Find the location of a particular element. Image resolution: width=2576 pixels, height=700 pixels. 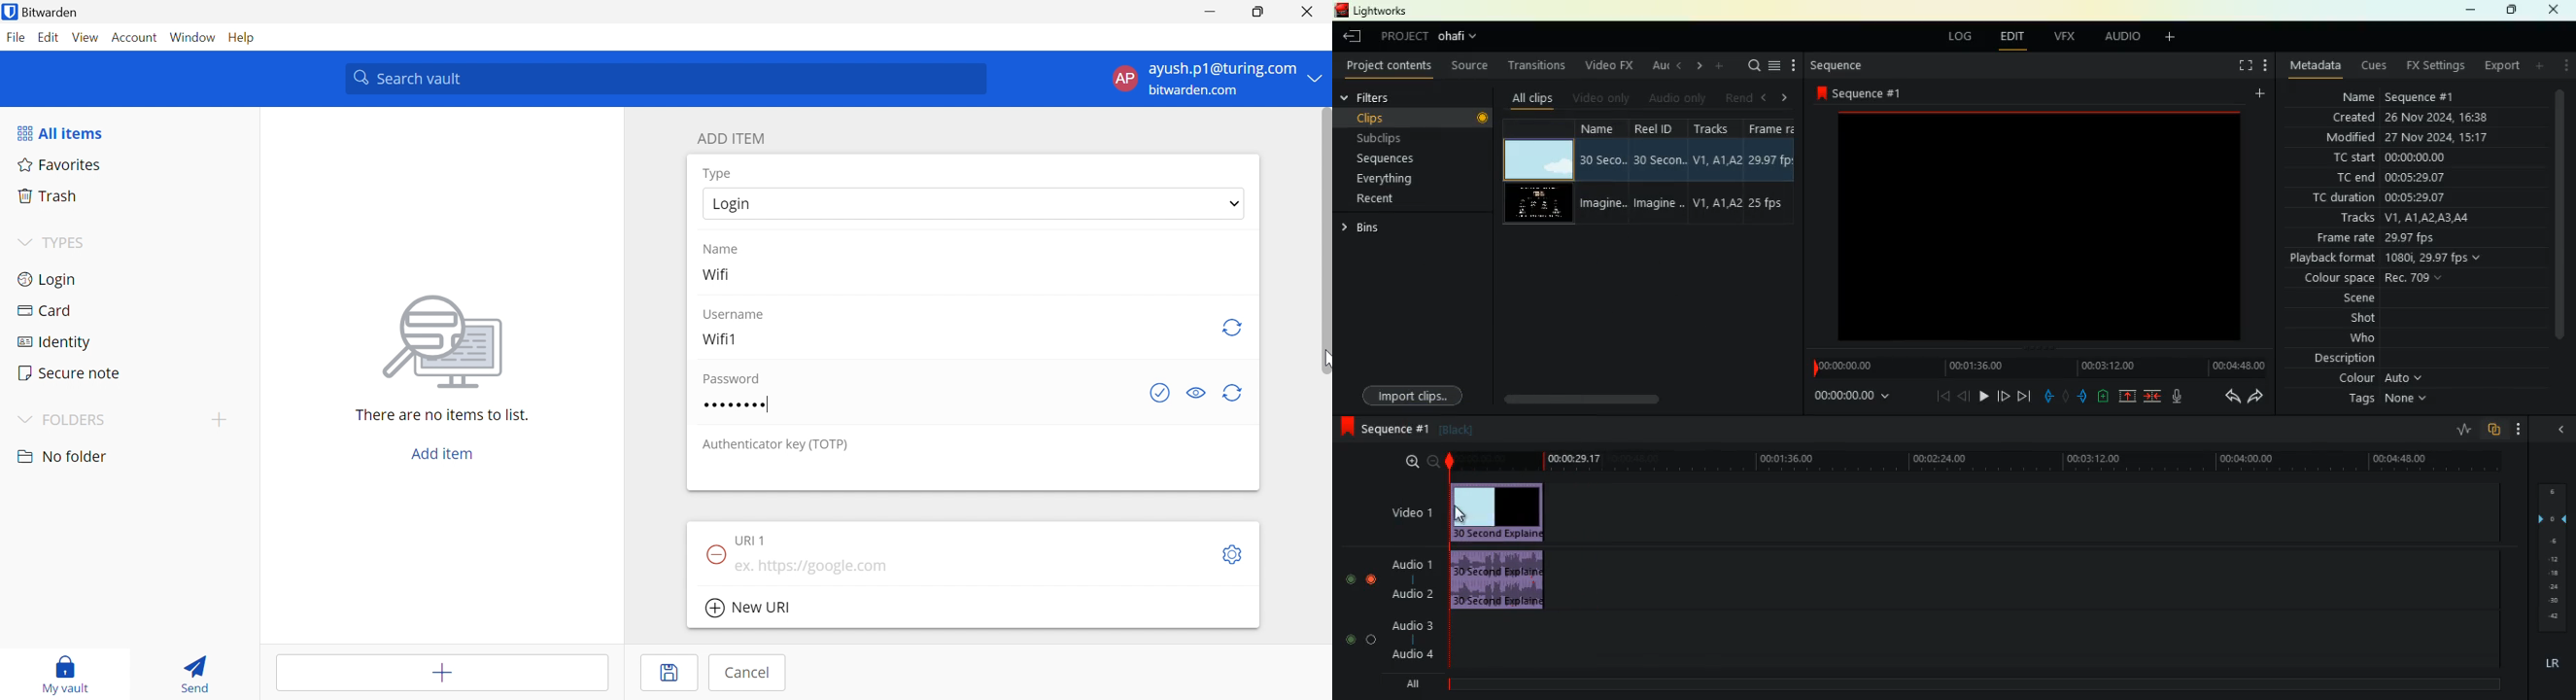

audio only is located at coordinates (1678, 97).